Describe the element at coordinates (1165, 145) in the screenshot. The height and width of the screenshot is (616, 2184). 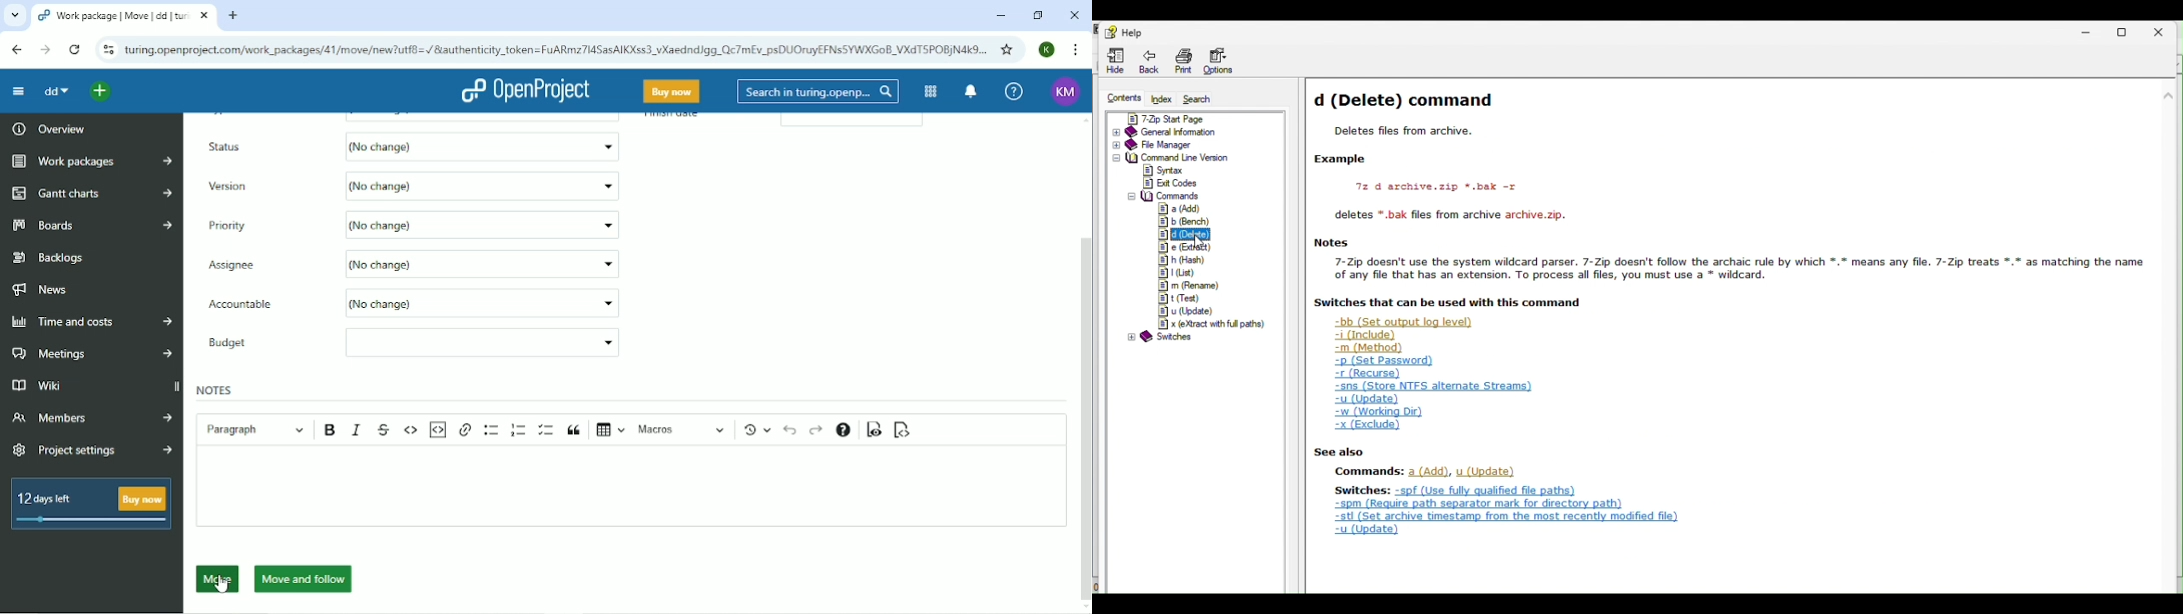
I see `File manager` at that location.